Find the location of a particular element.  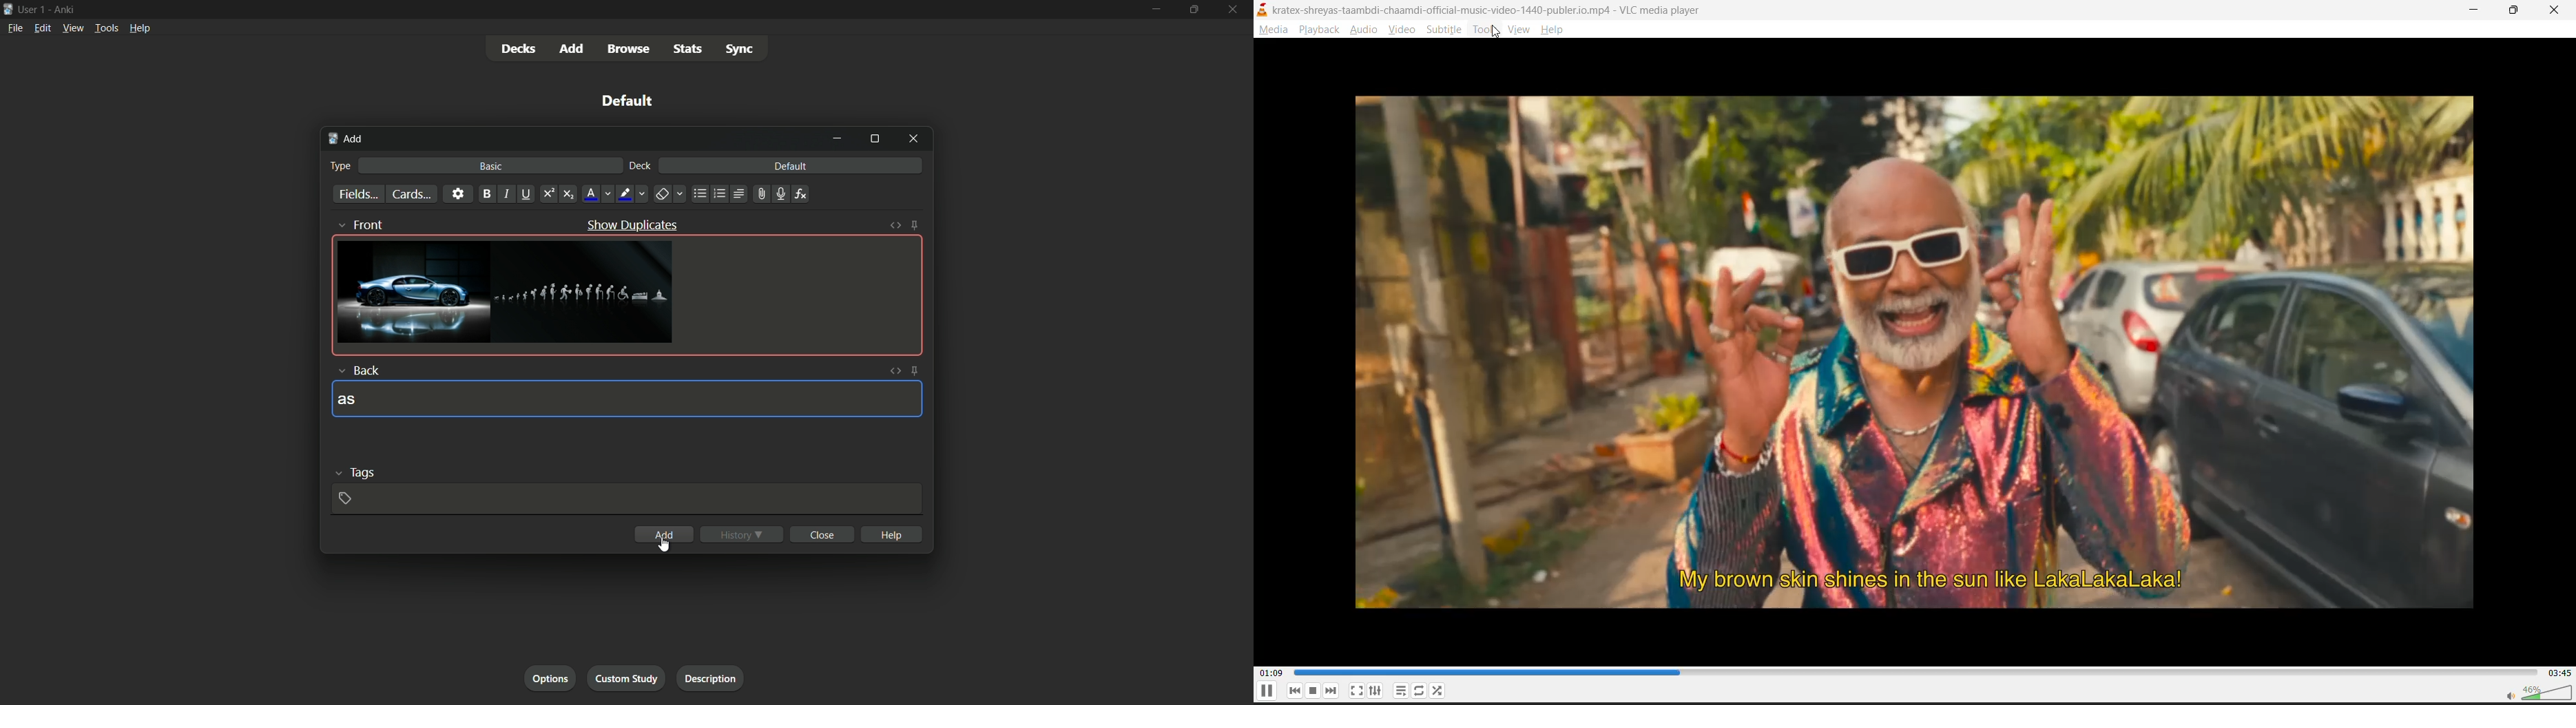

deck is located at coordinates (641, 166).